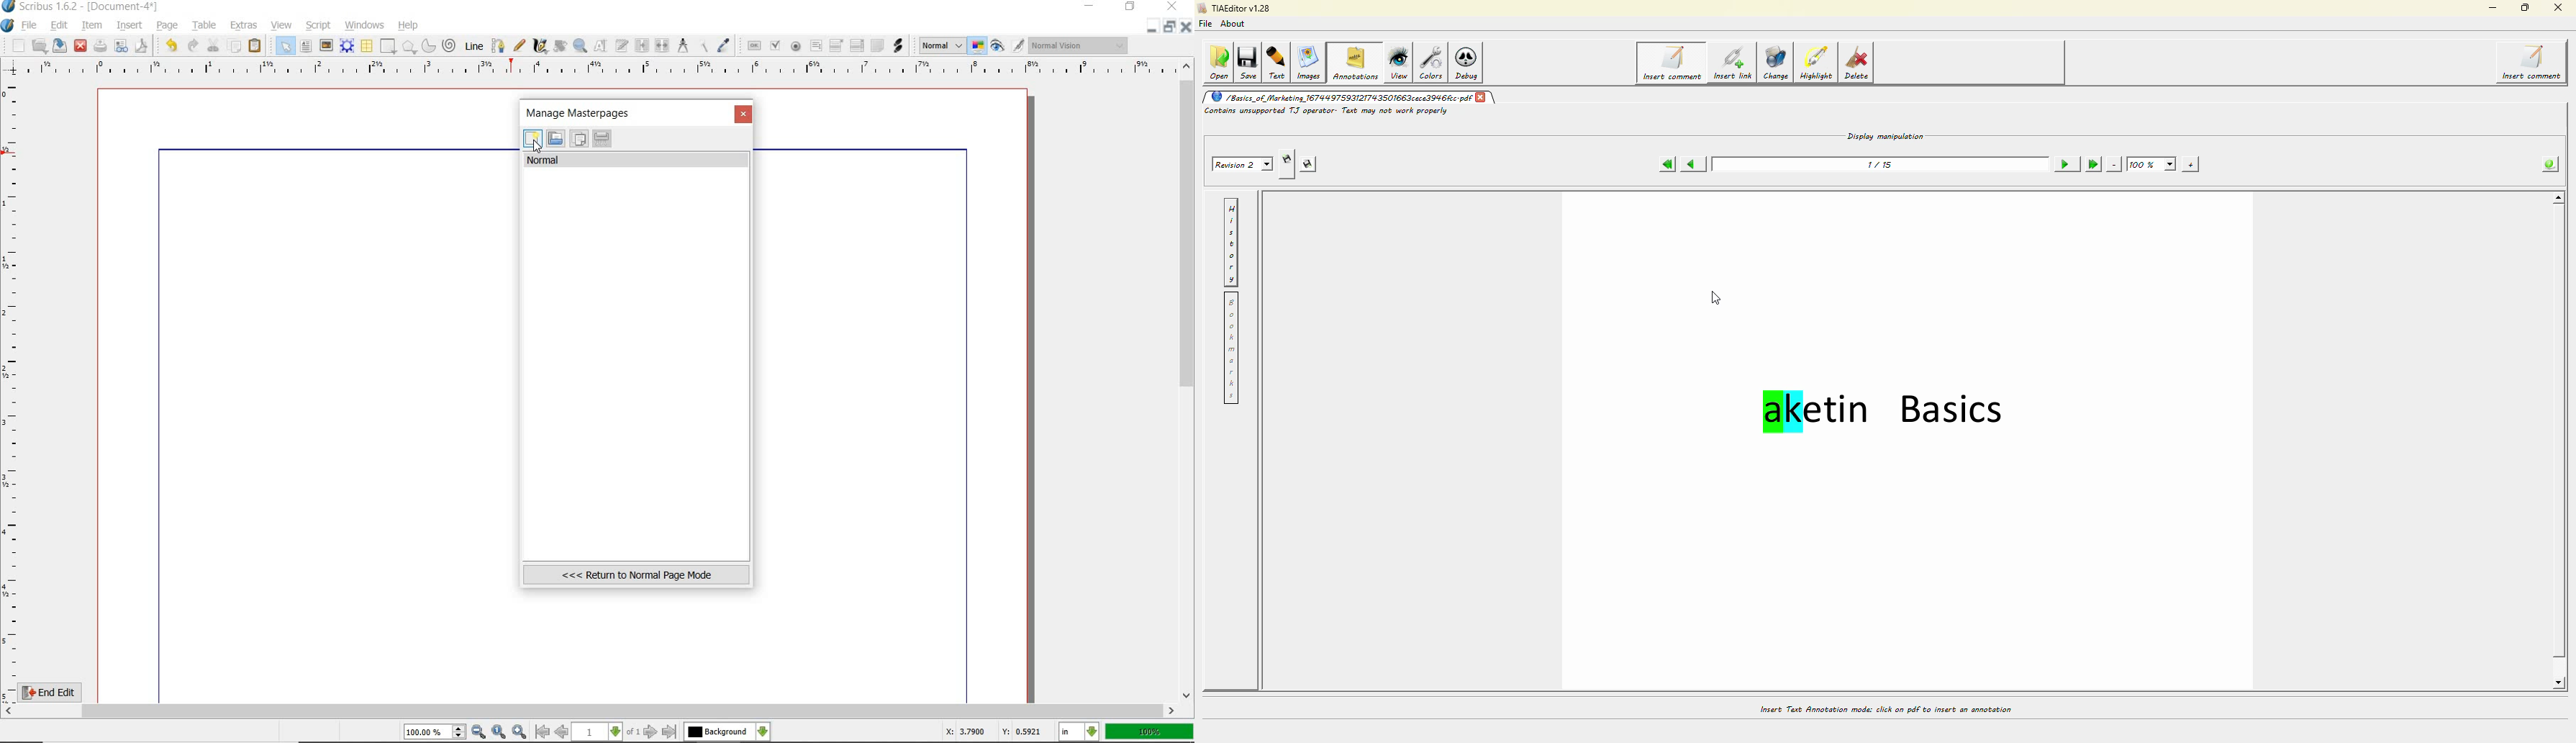 The height and width of the screenshot is (756, 2576). Describe the element at coordinates (580, 46) in the screenshot. I see `zoom in or zoom out` at that location.